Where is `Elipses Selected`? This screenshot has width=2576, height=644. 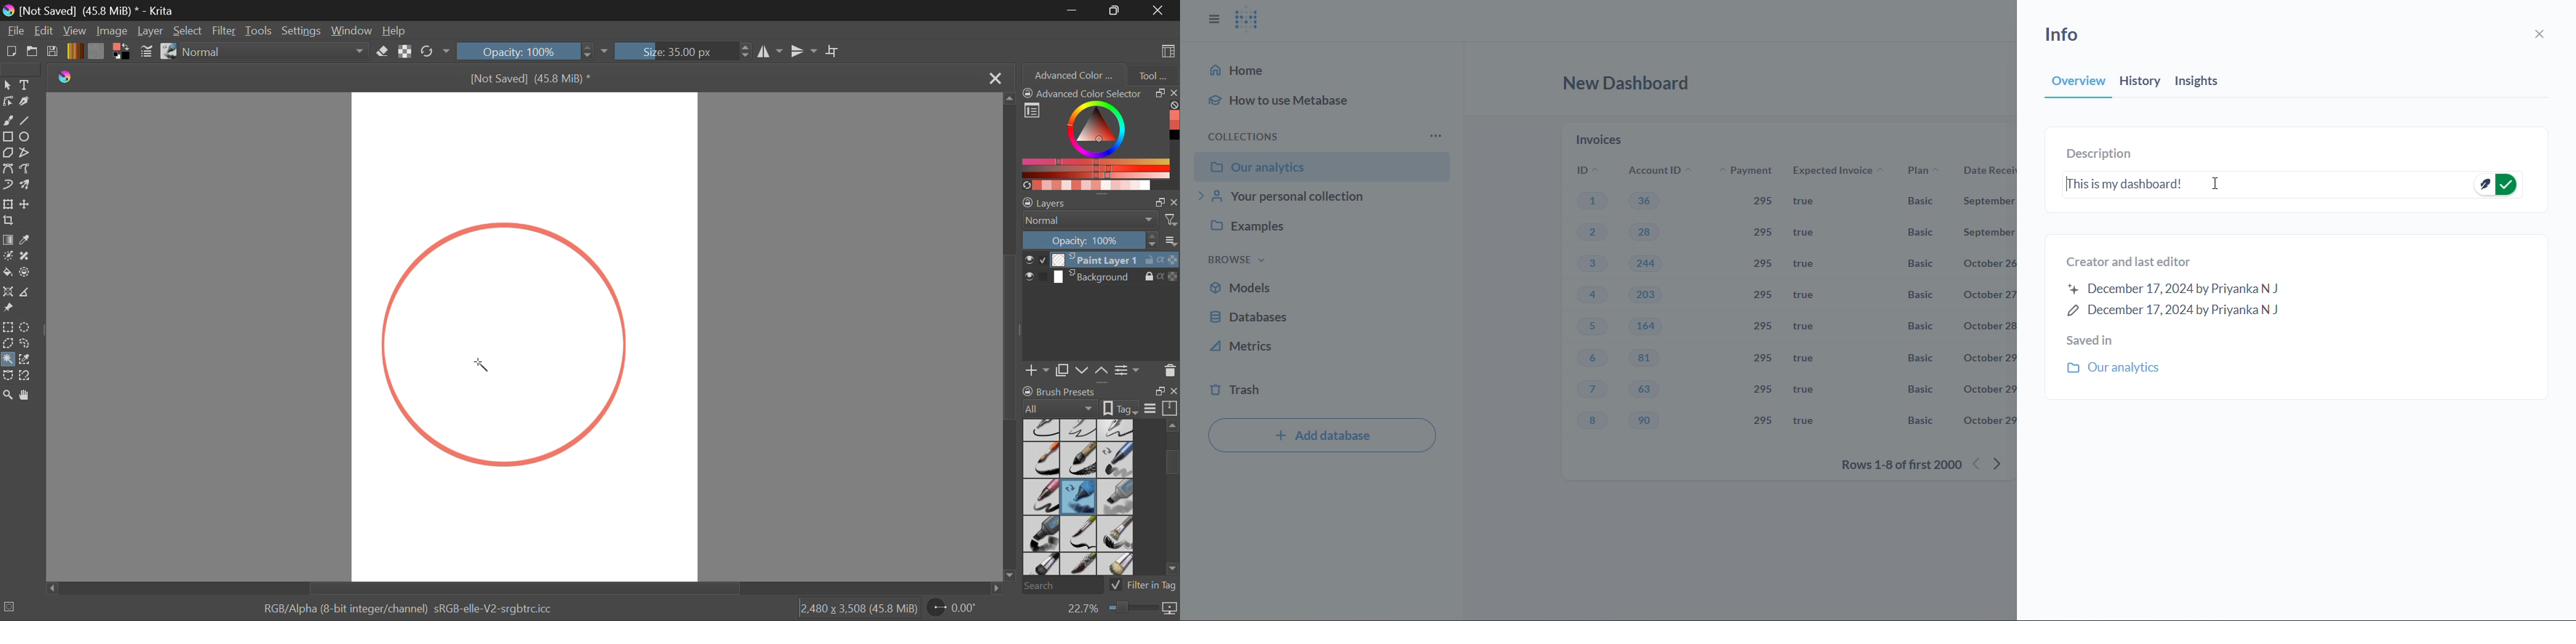
Elipses Selected is located at coordinates (27, 136).